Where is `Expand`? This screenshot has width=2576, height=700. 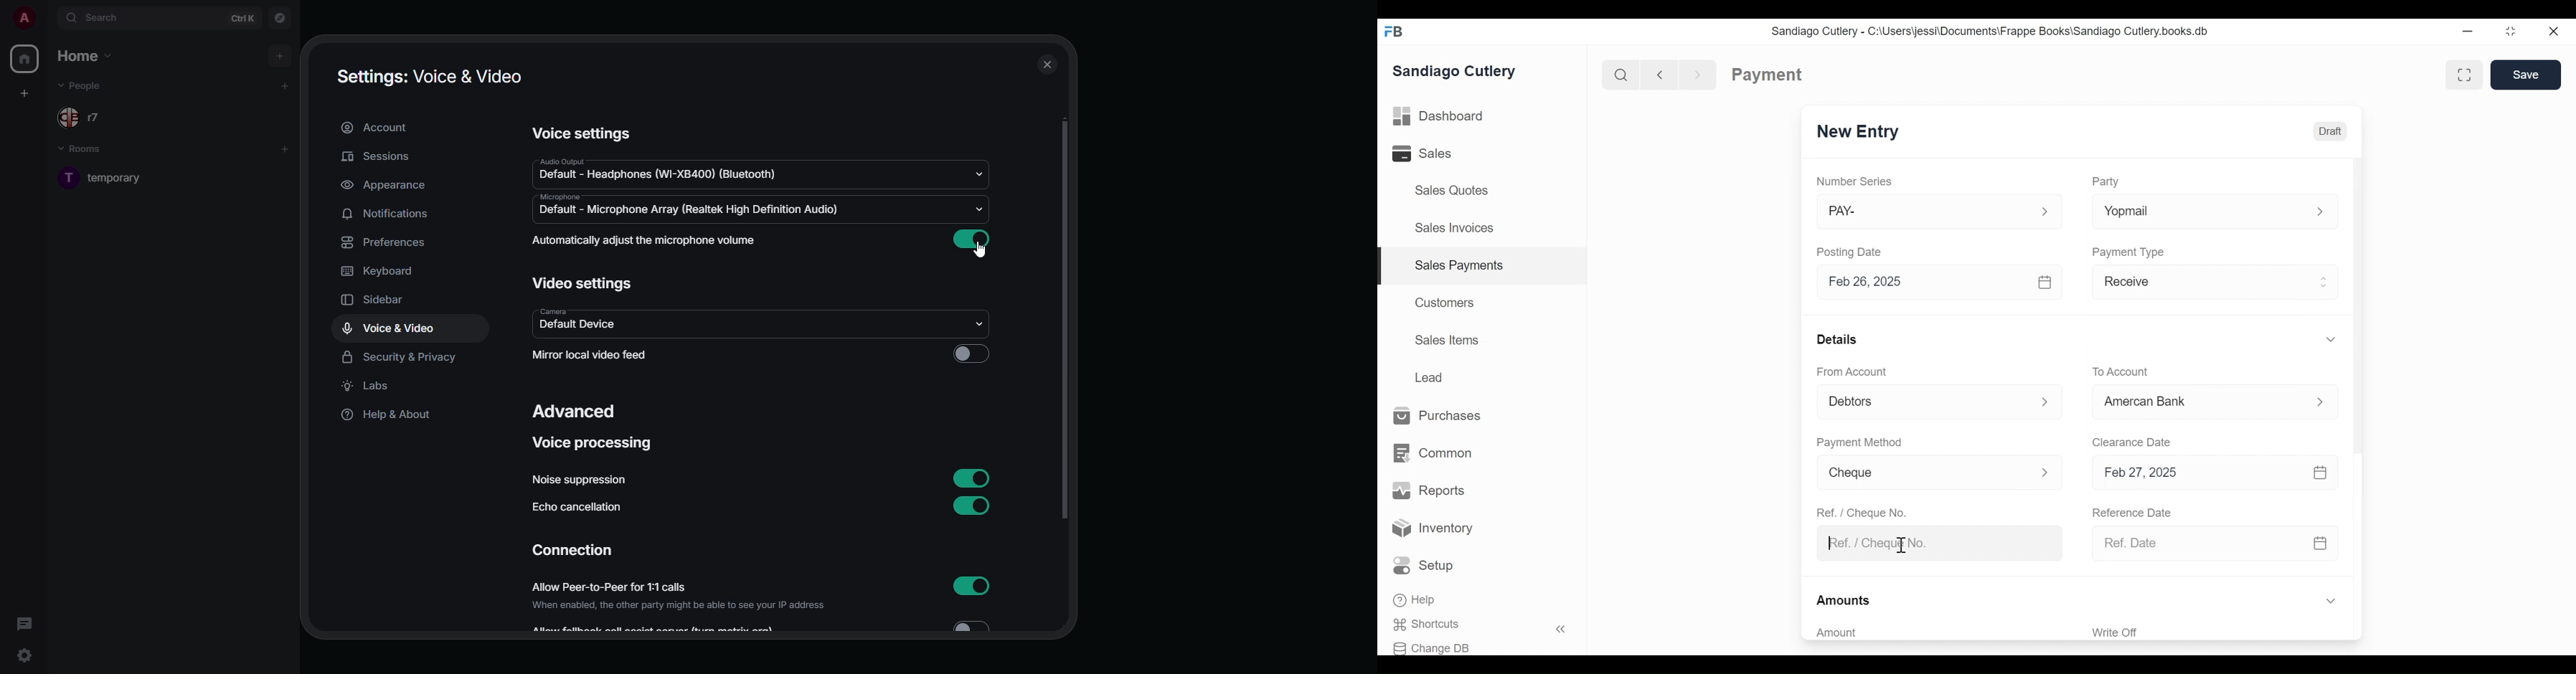 Expand is located at coordinates (2330, 602).